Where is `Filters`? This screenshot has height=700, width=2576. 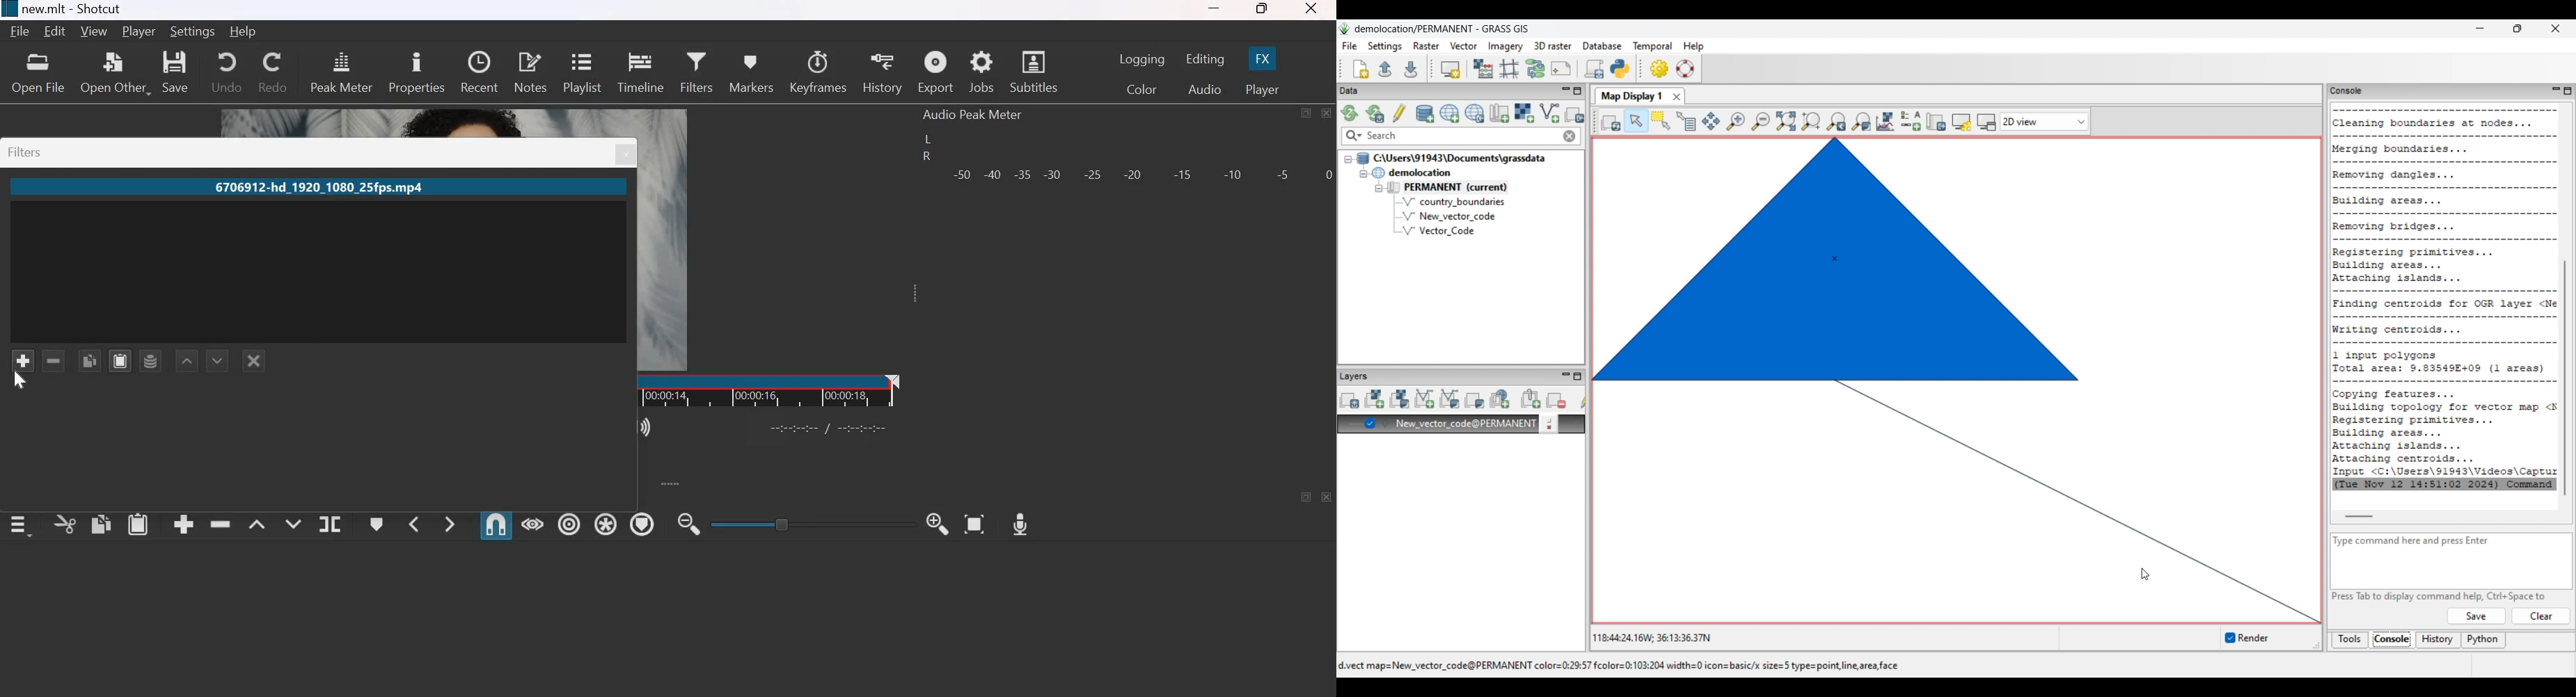 Filters is located at coordinates (696, 70).